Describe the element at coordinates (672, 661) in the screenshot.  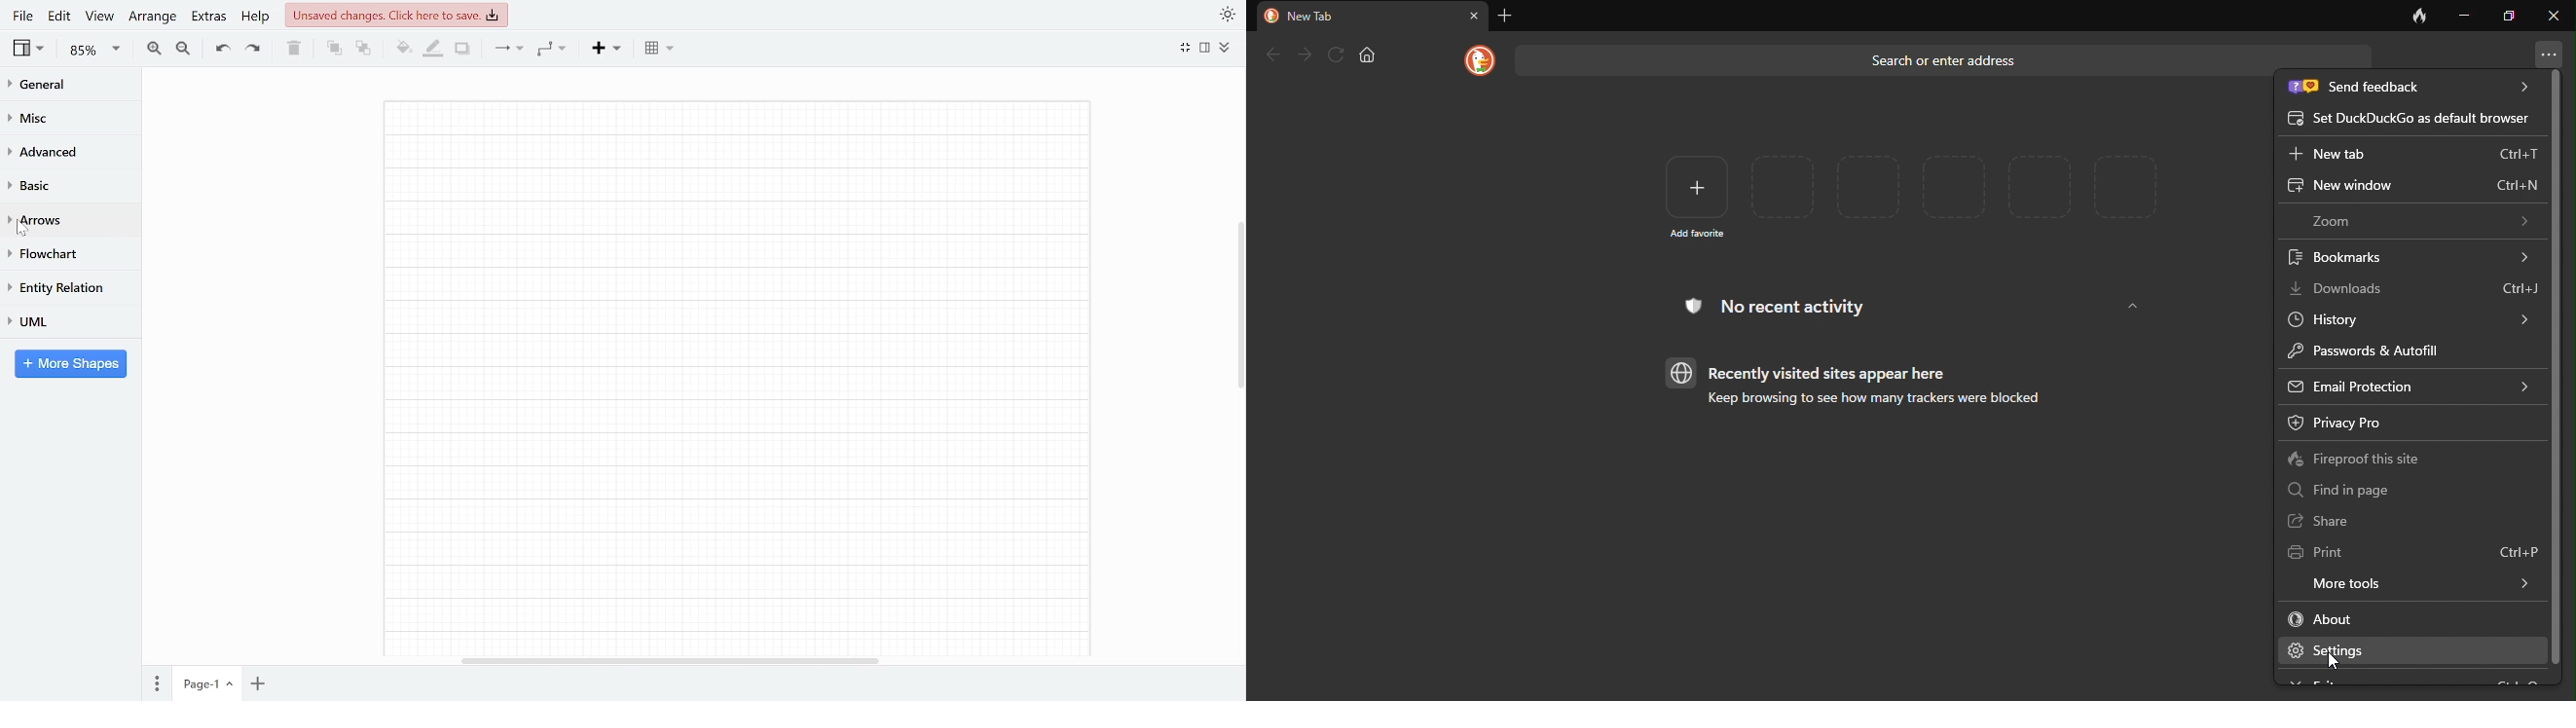
I see `Horizontal scrollbar` at that location.